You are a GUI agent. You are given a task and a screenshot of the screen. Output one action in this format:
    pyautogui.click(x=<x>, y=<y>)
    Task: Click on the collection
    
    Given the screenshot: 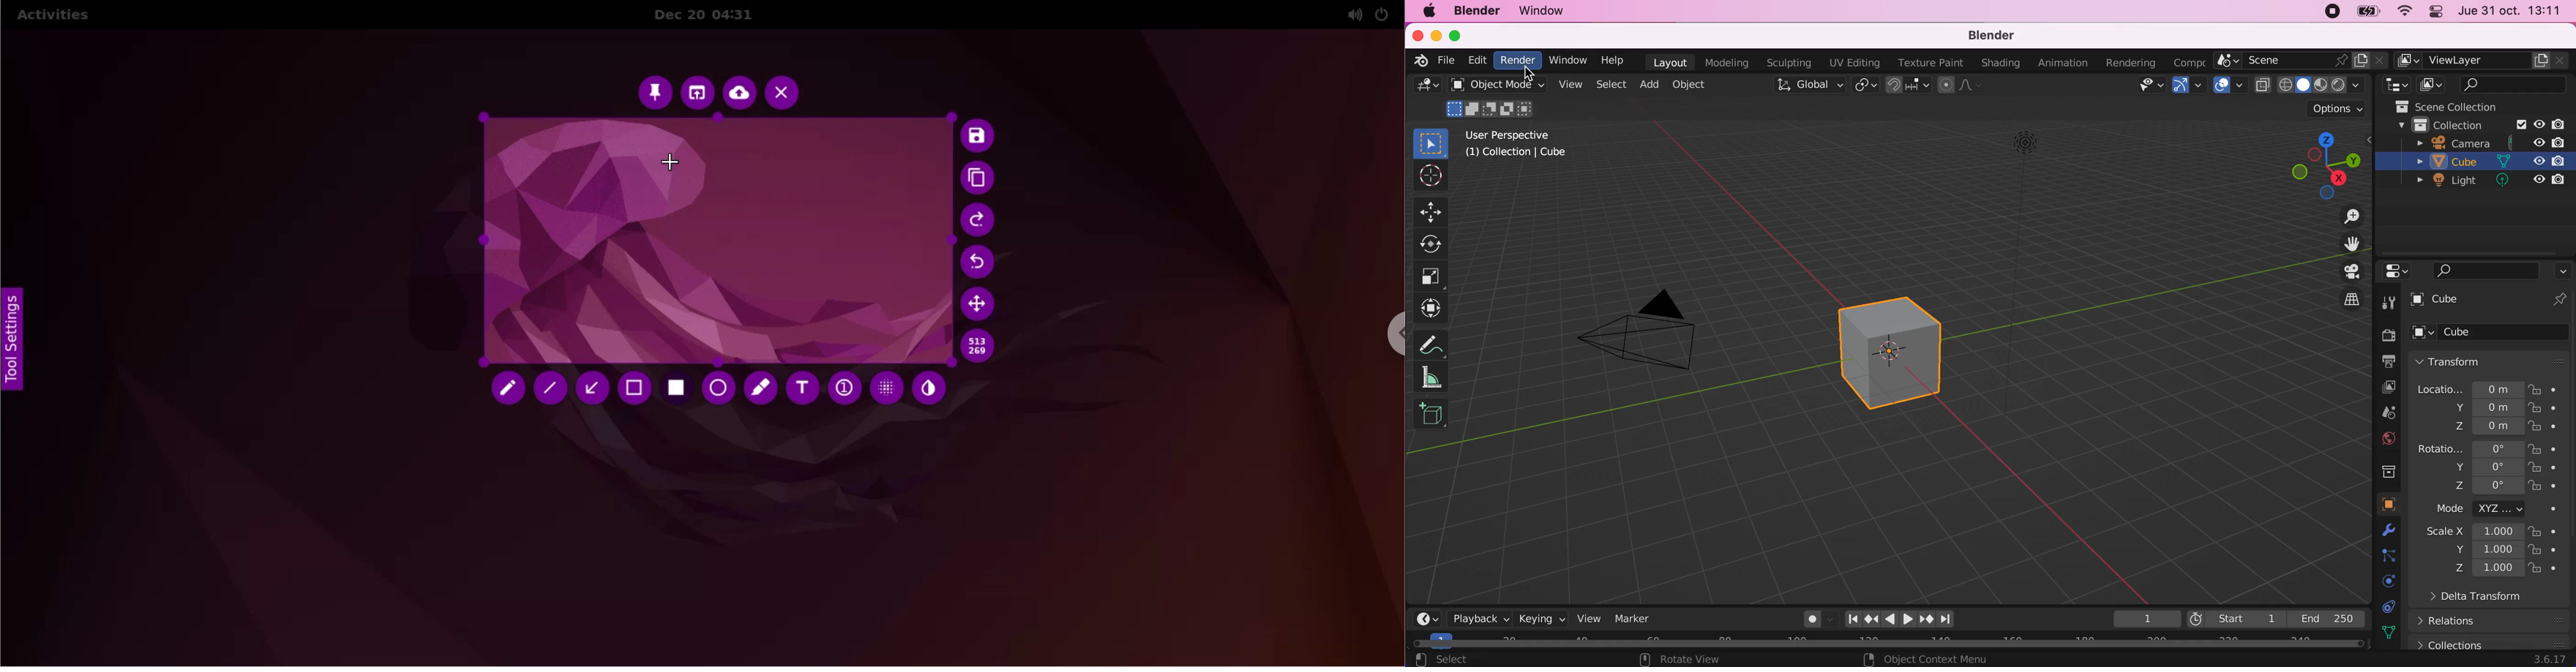 What is the action you would take?
    pyautogui.click(x=2473, y=124)
    